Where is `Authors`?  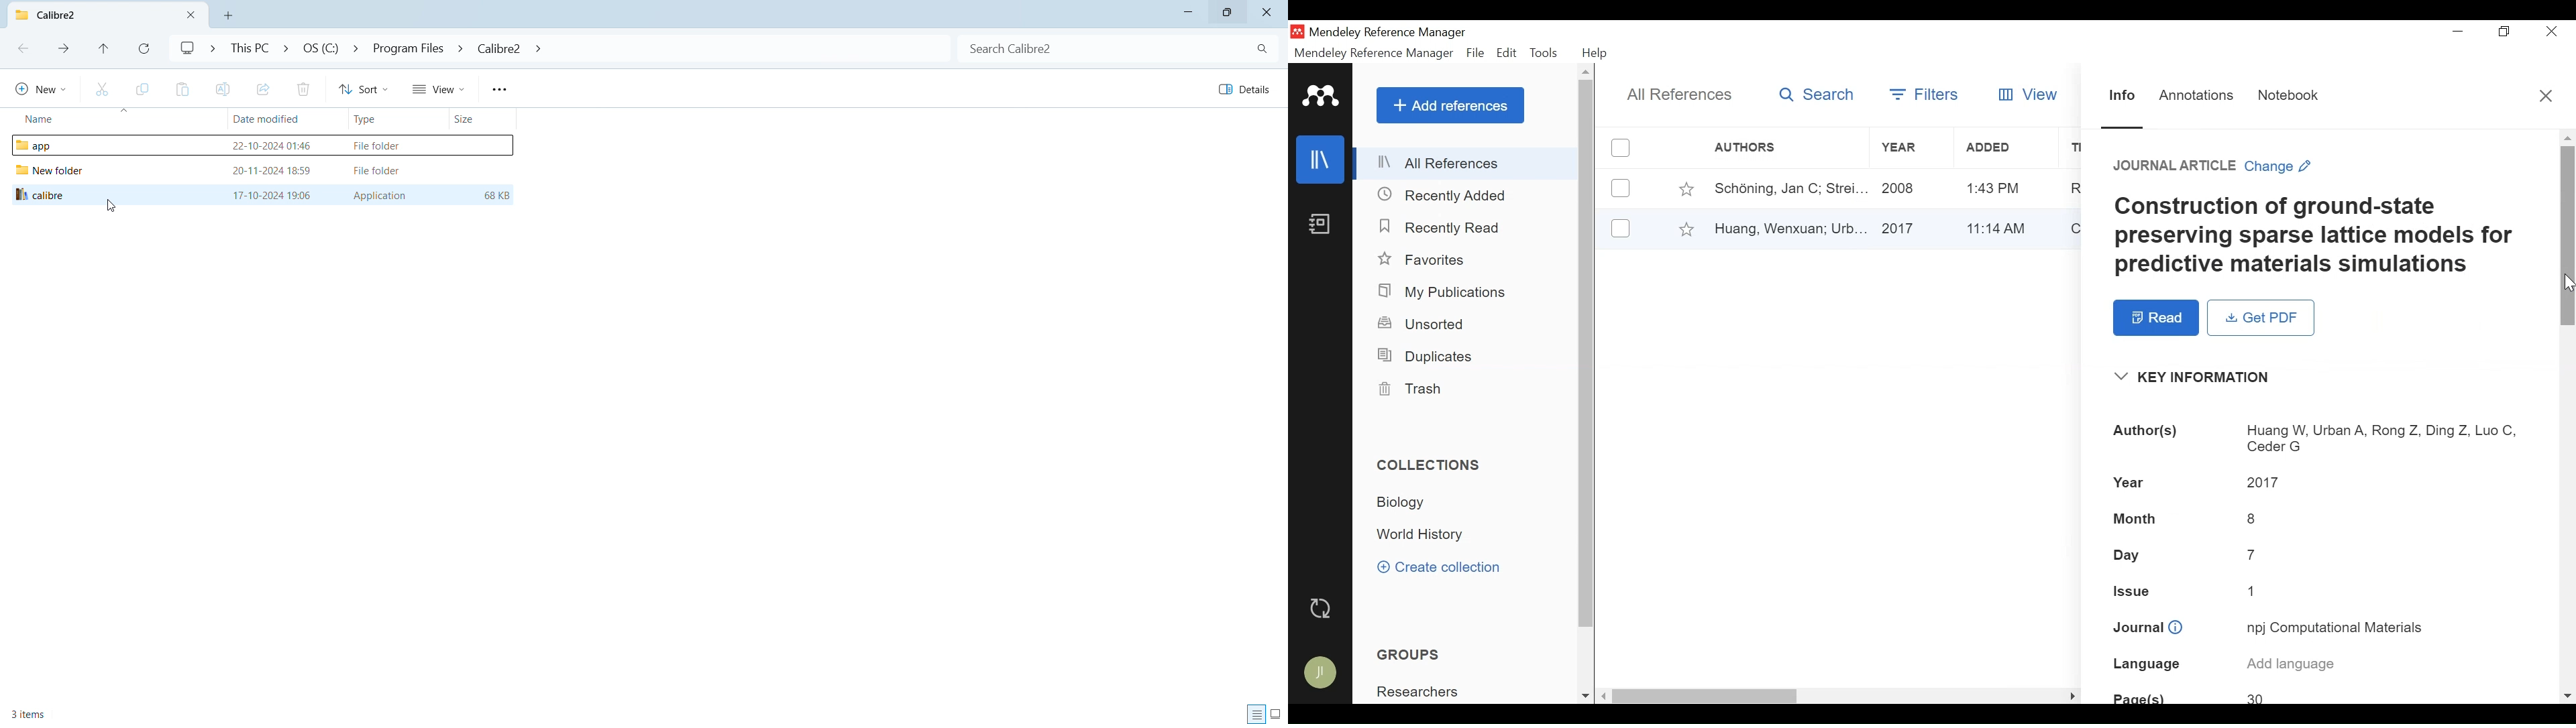
Authors is located at coordinates (2320, 438).